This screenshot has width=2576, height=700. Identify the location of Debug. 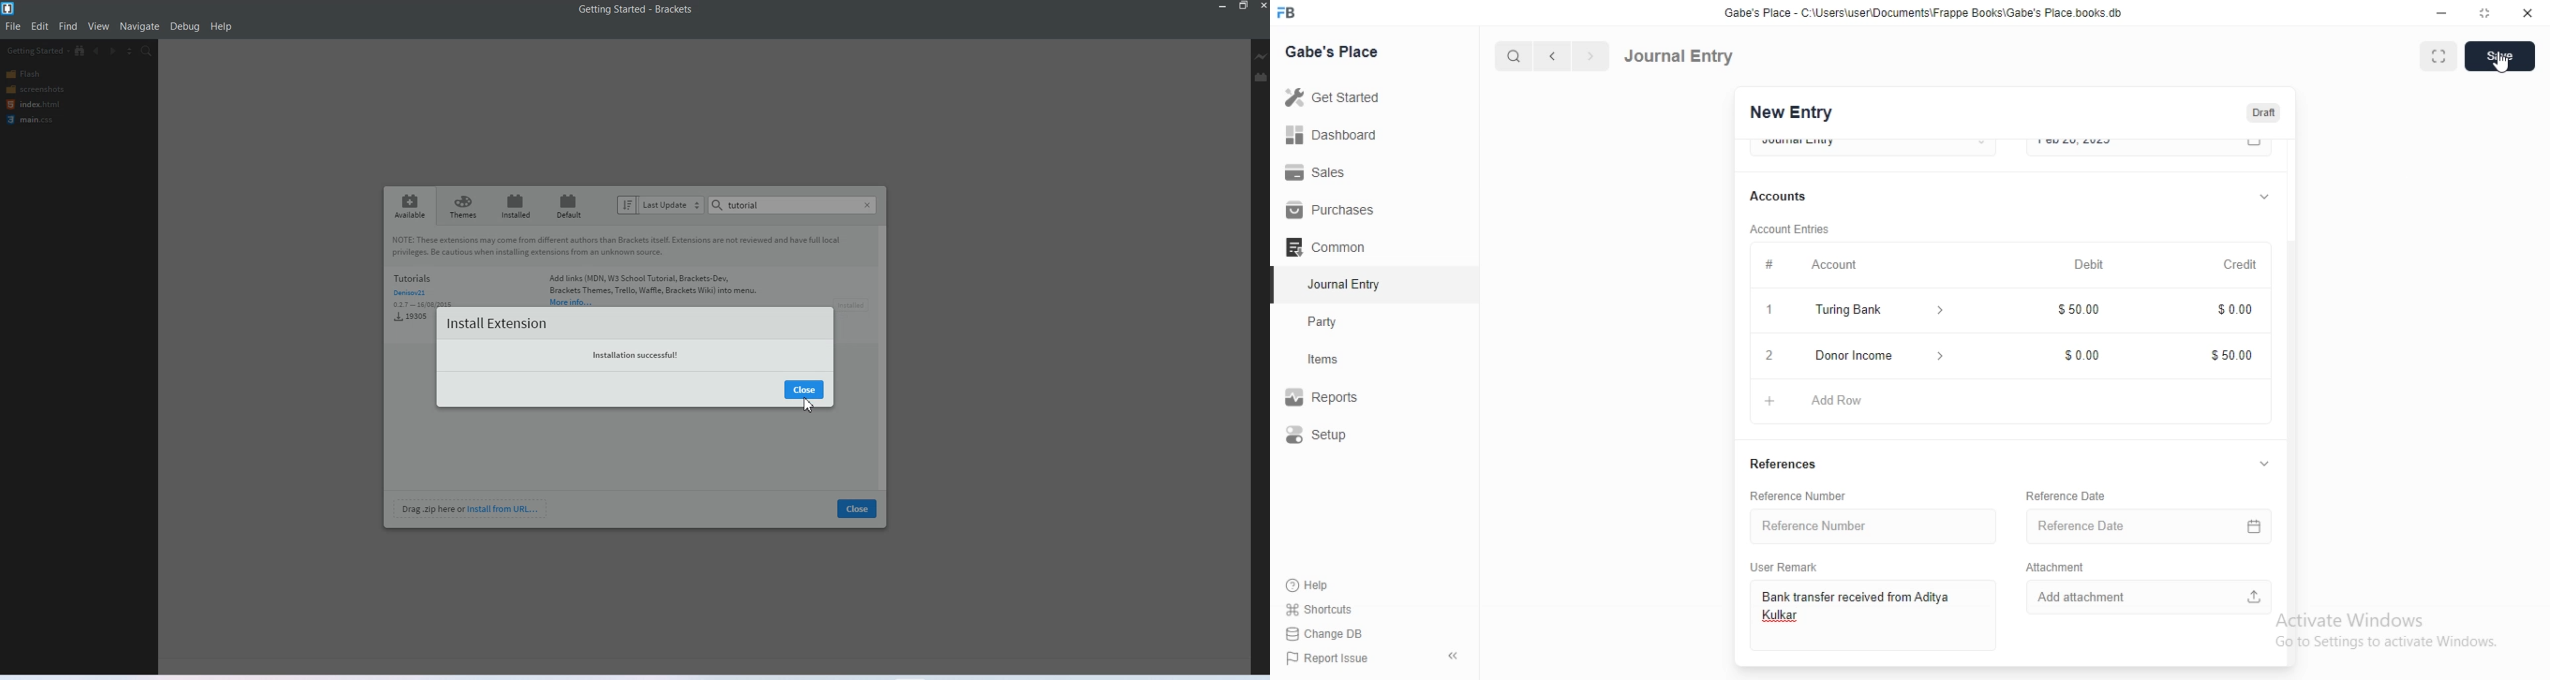
(185, 27).